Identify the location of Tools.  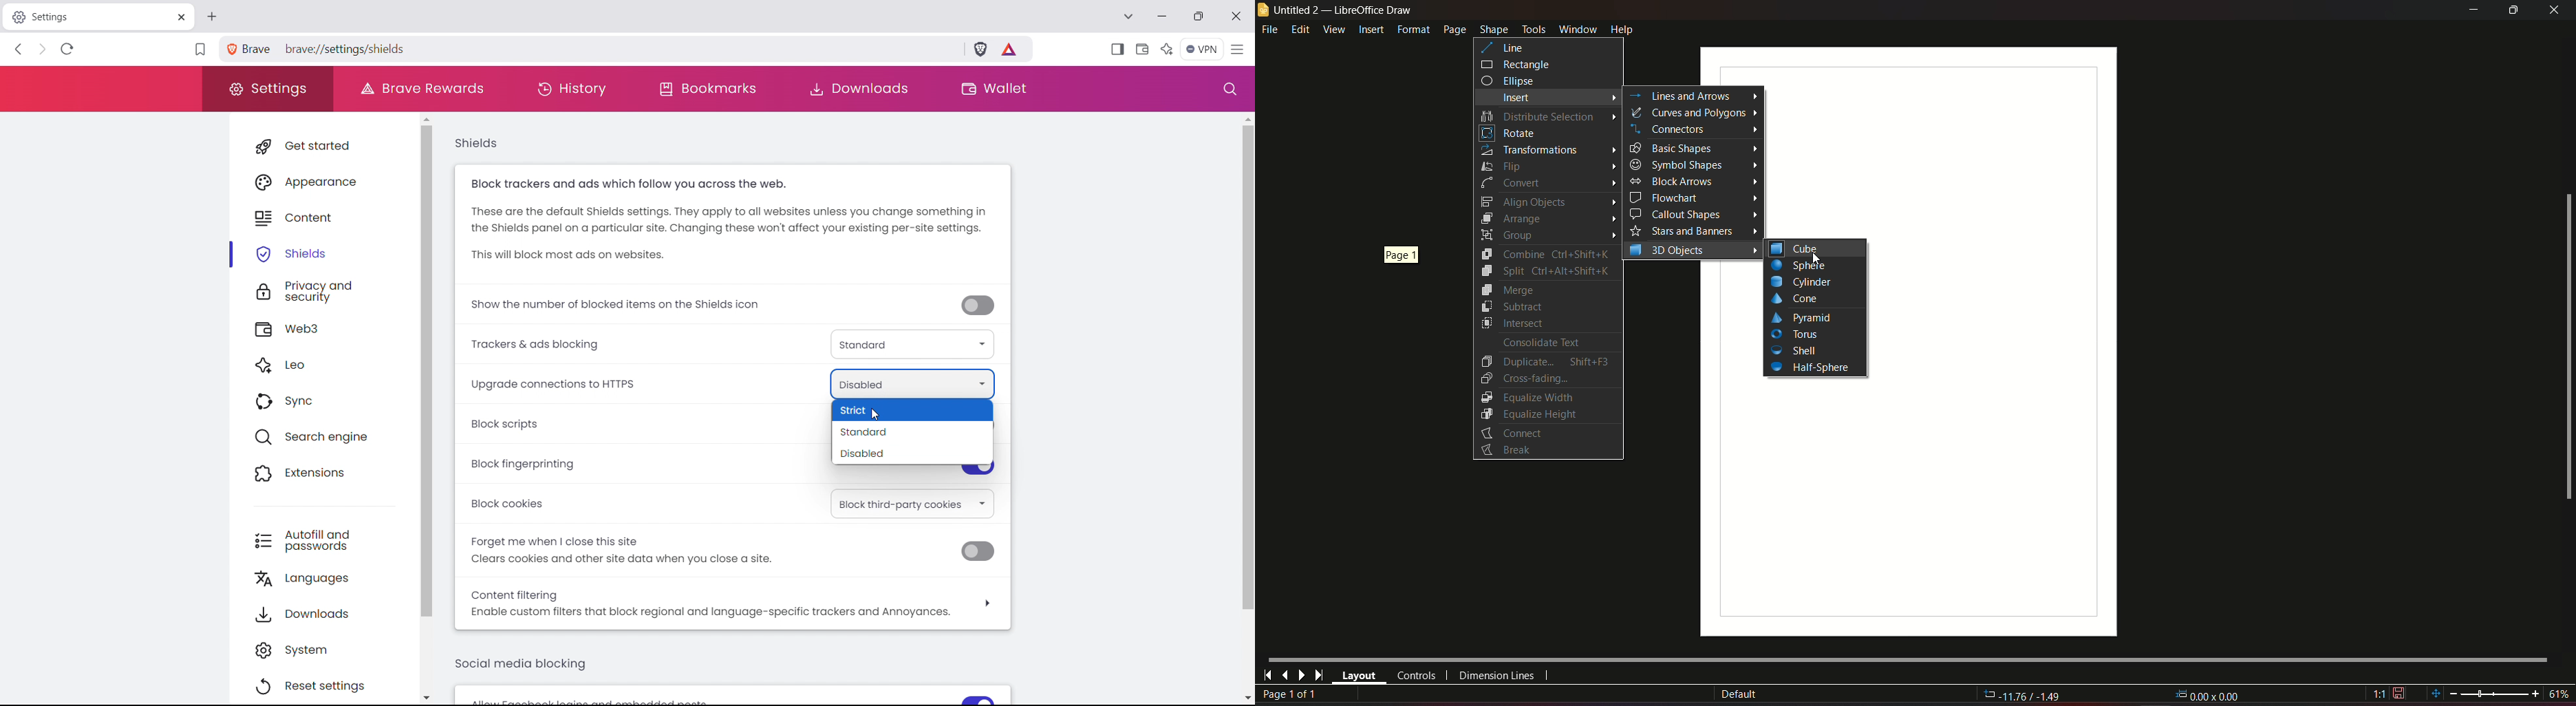
(1799, 335).